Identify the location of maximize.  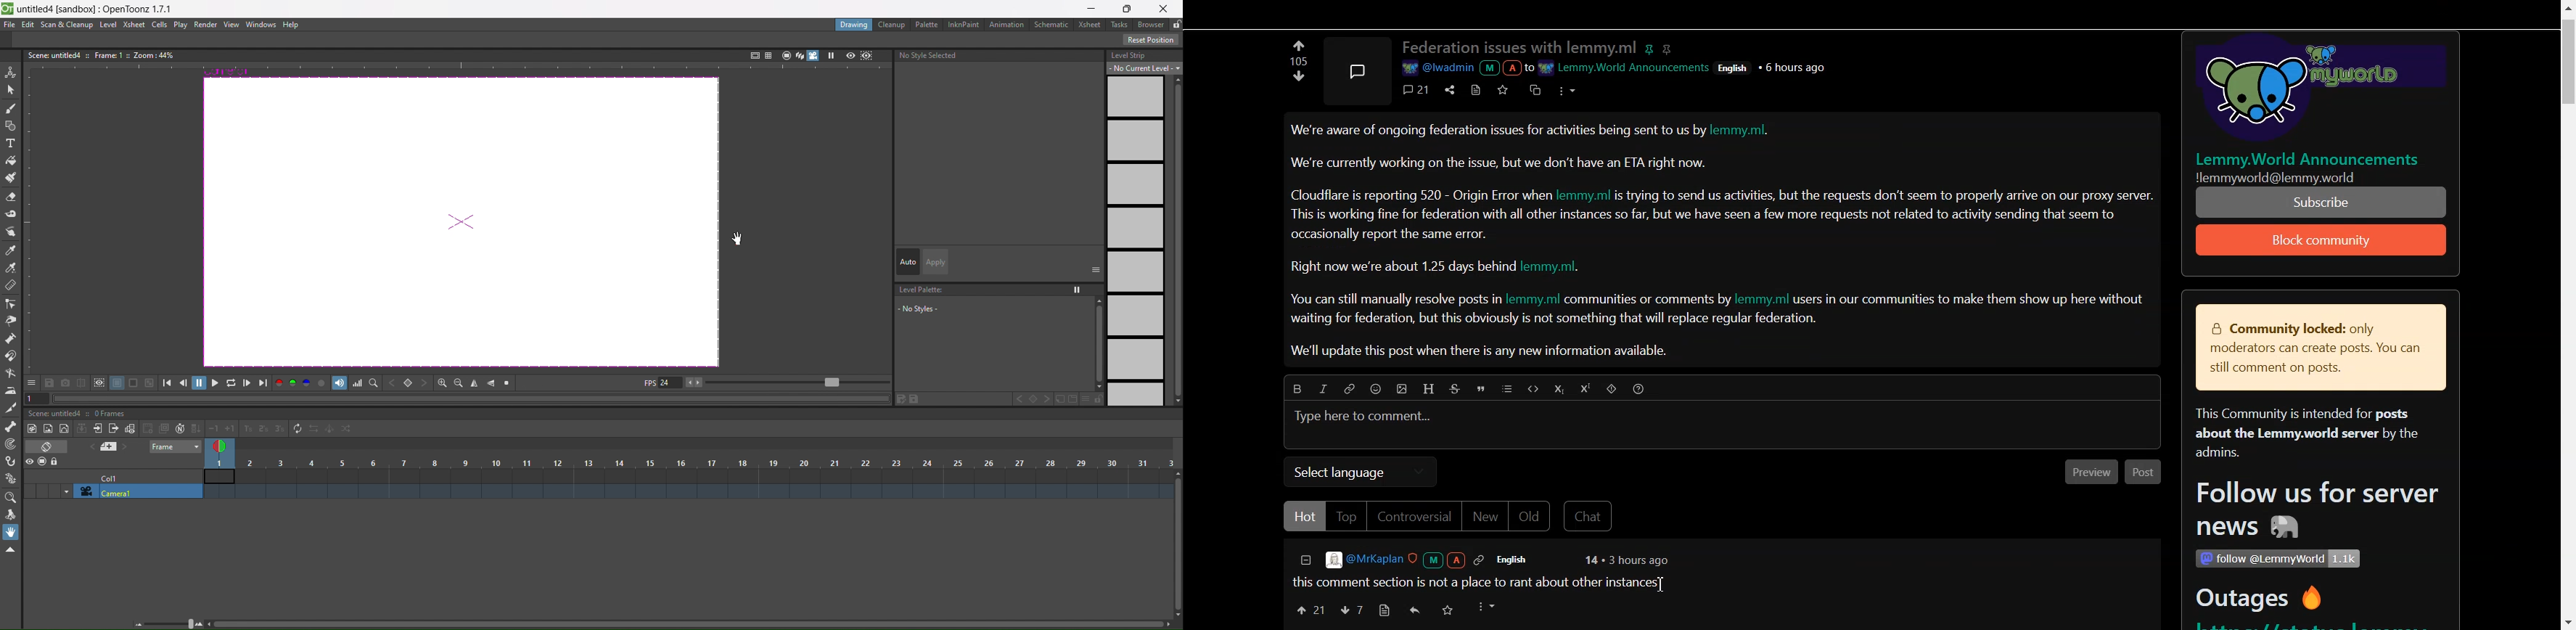
(1130, 8).